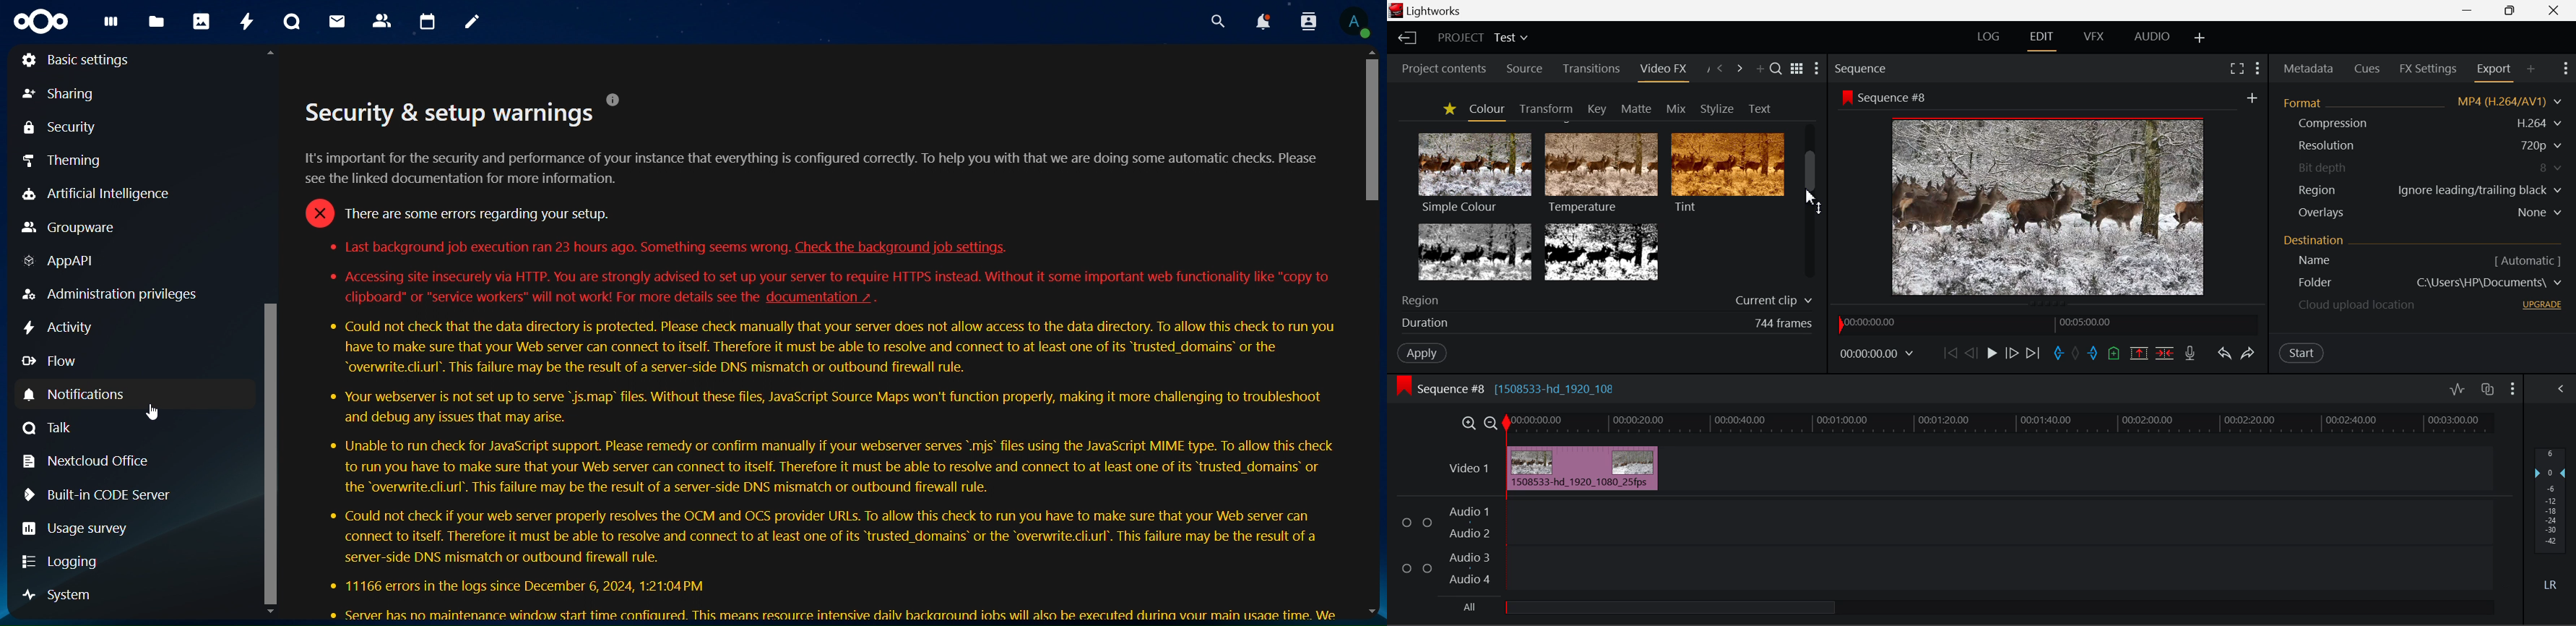 This screenshot has width=2576, height=644. What do you see at coordinates (382, 20) in the screenshot?
I see `contacts` at bounding box center [382, 20].